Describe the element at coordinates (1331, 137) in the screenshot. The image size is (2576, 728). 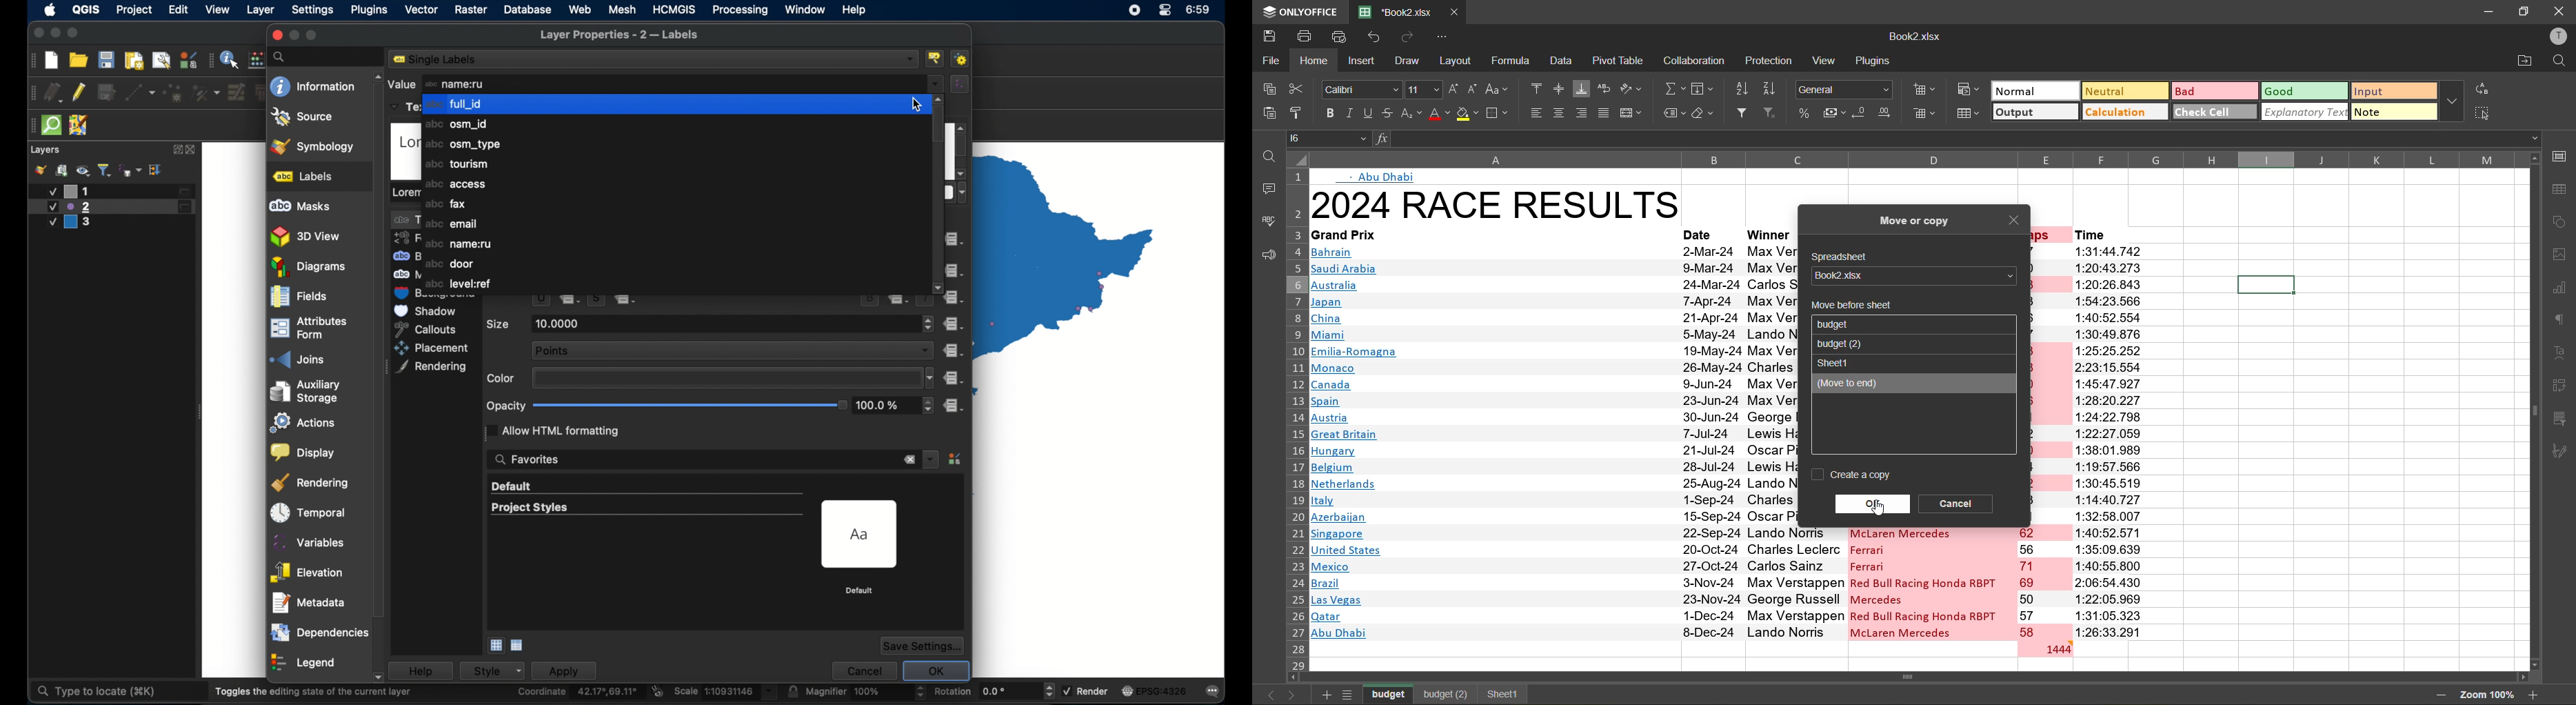
I see `cell address` at that location.